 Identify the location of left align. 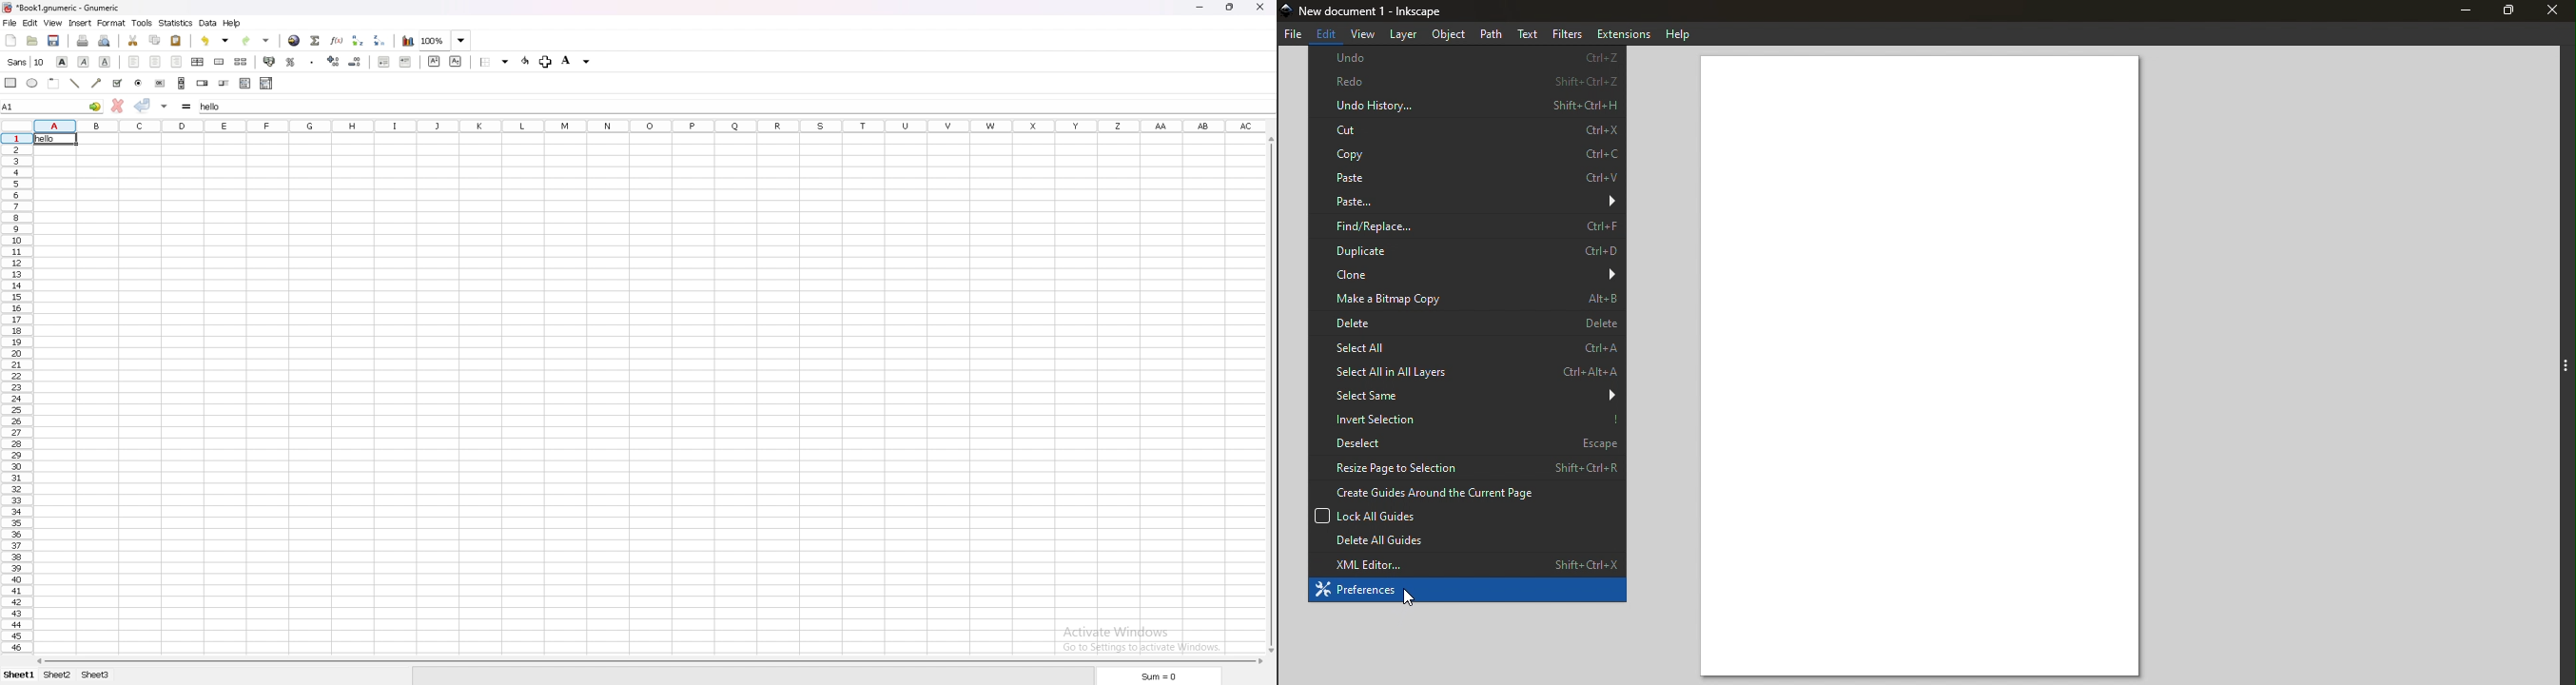
(136, 61).